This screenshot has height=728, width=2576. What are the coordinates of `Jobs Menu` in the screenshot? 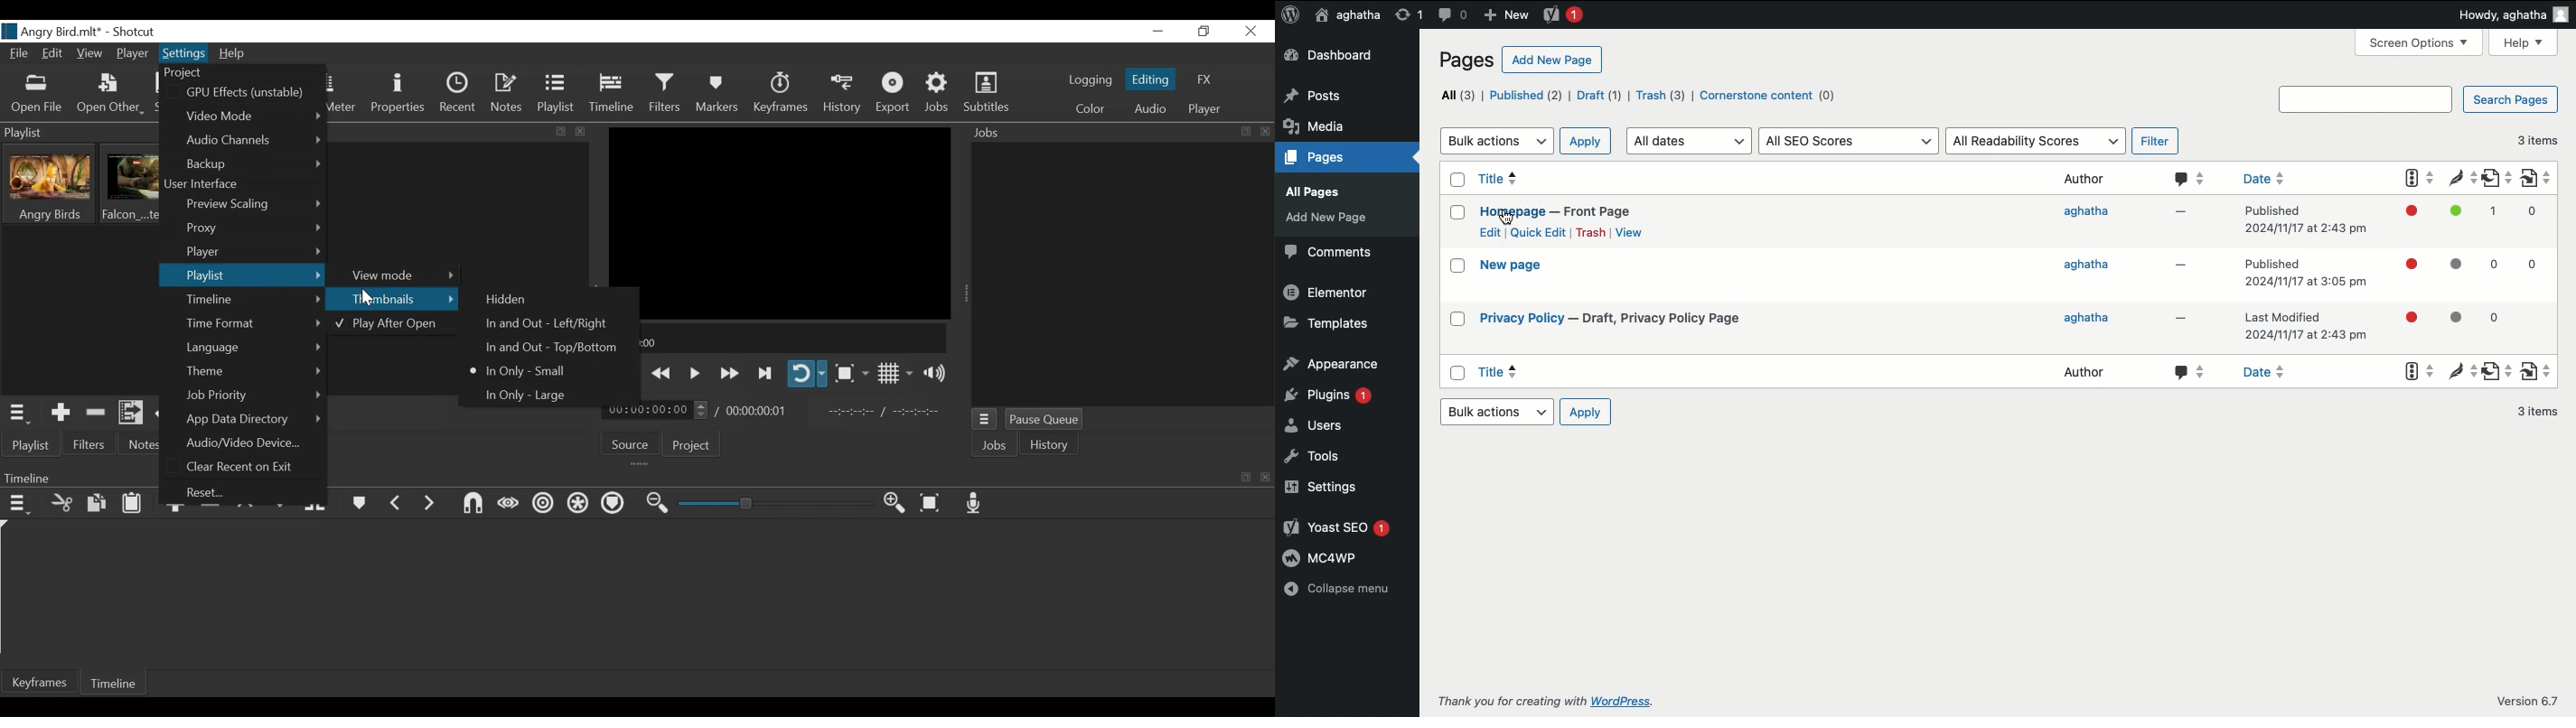 It's located at (985, 420).